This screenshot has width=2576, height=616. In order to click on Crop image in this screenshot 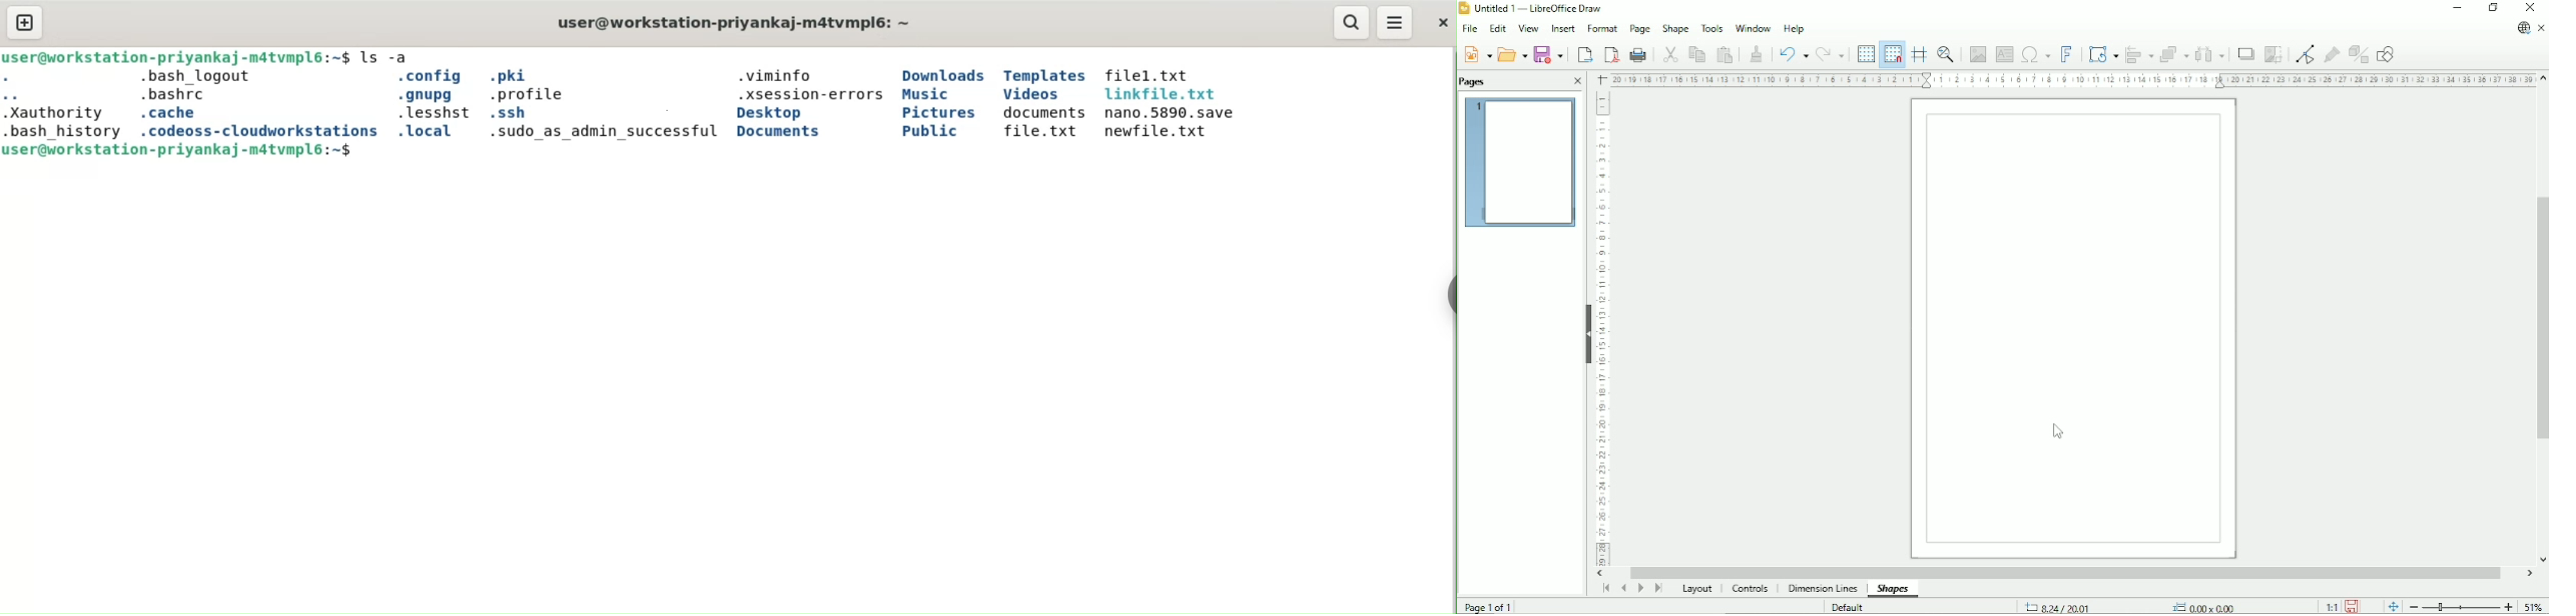, I will do `click(2273, 55)`.